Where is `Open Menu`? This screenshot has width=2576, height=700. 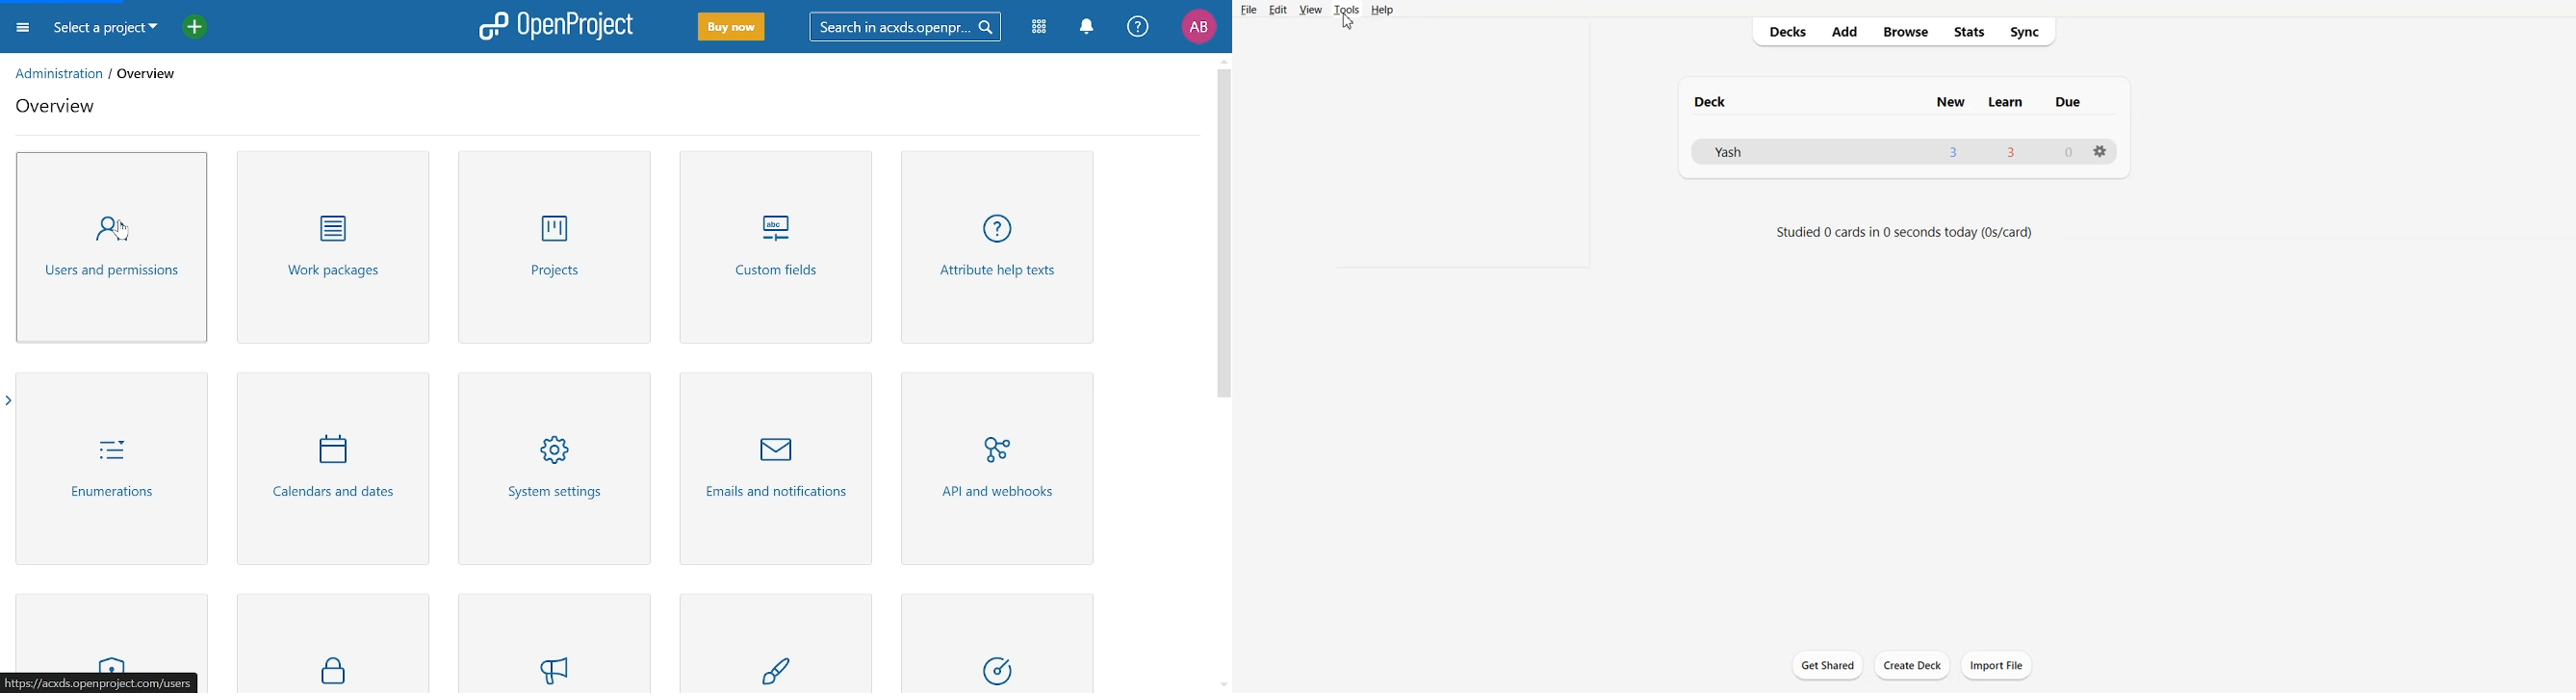 Open Menu is located at coordinates (26, 31).